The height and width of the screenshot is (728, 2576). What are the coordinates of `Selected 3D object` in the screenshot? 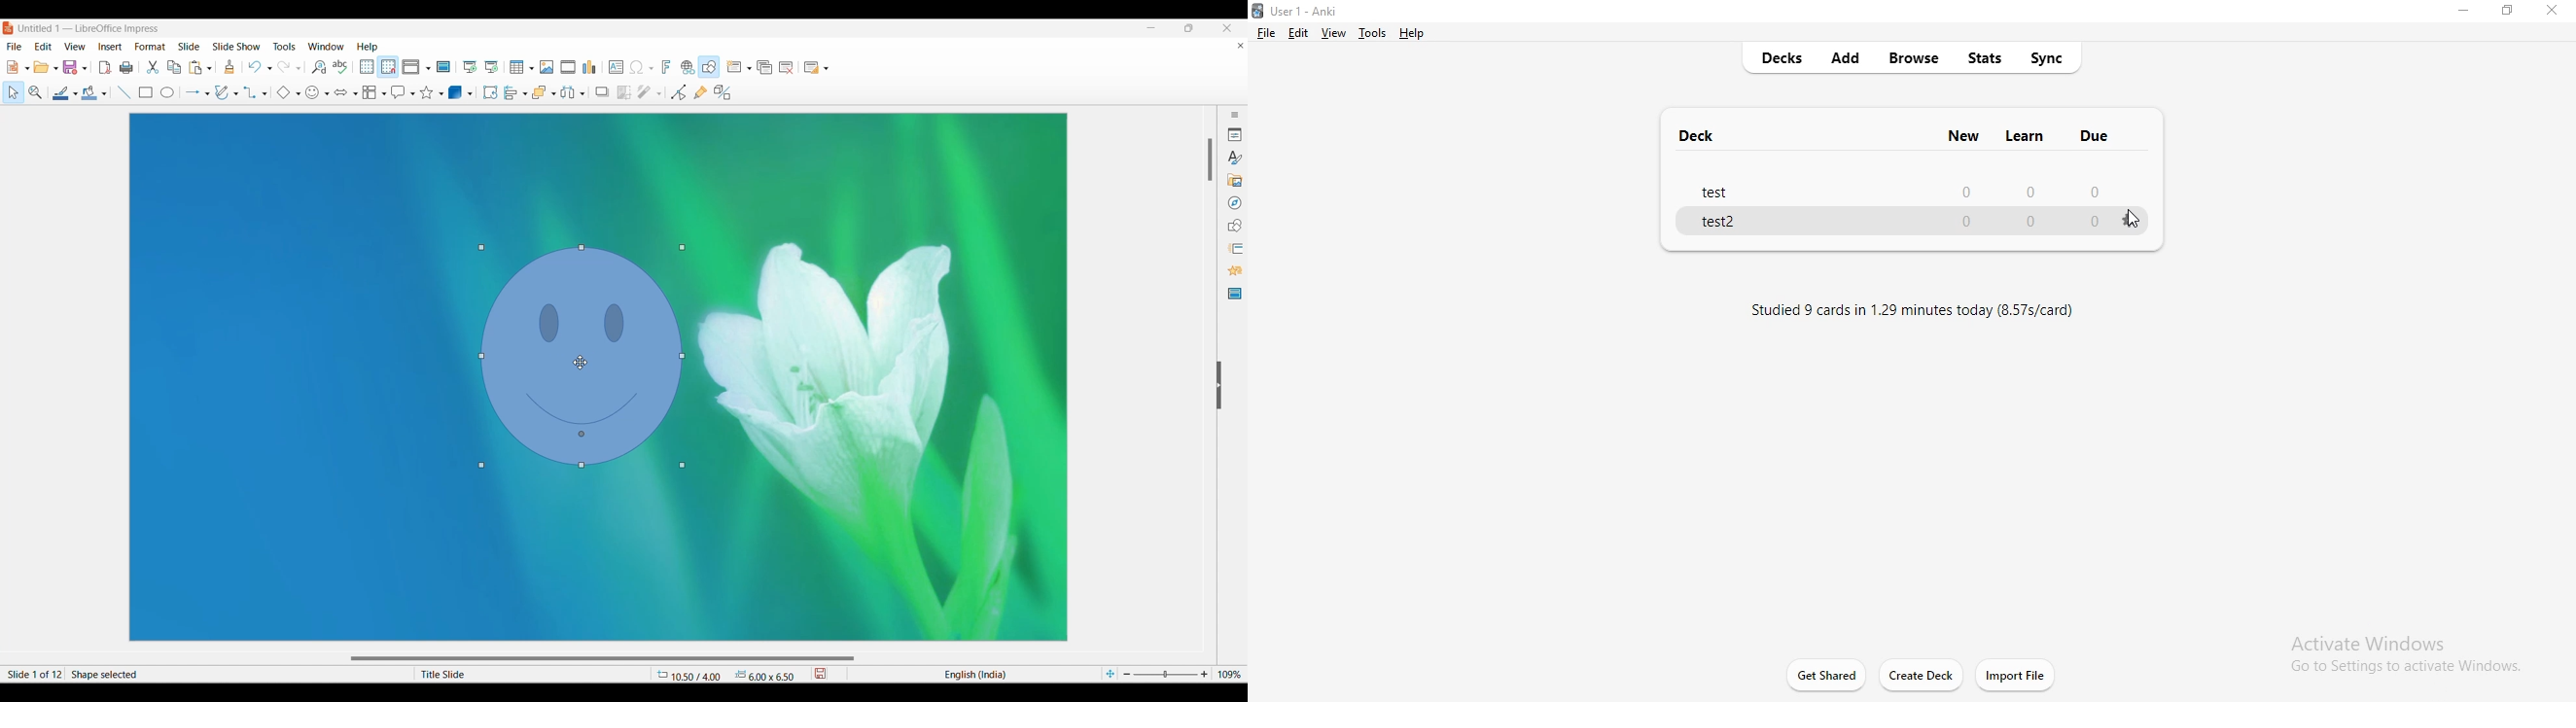 It's located at (456, 92).